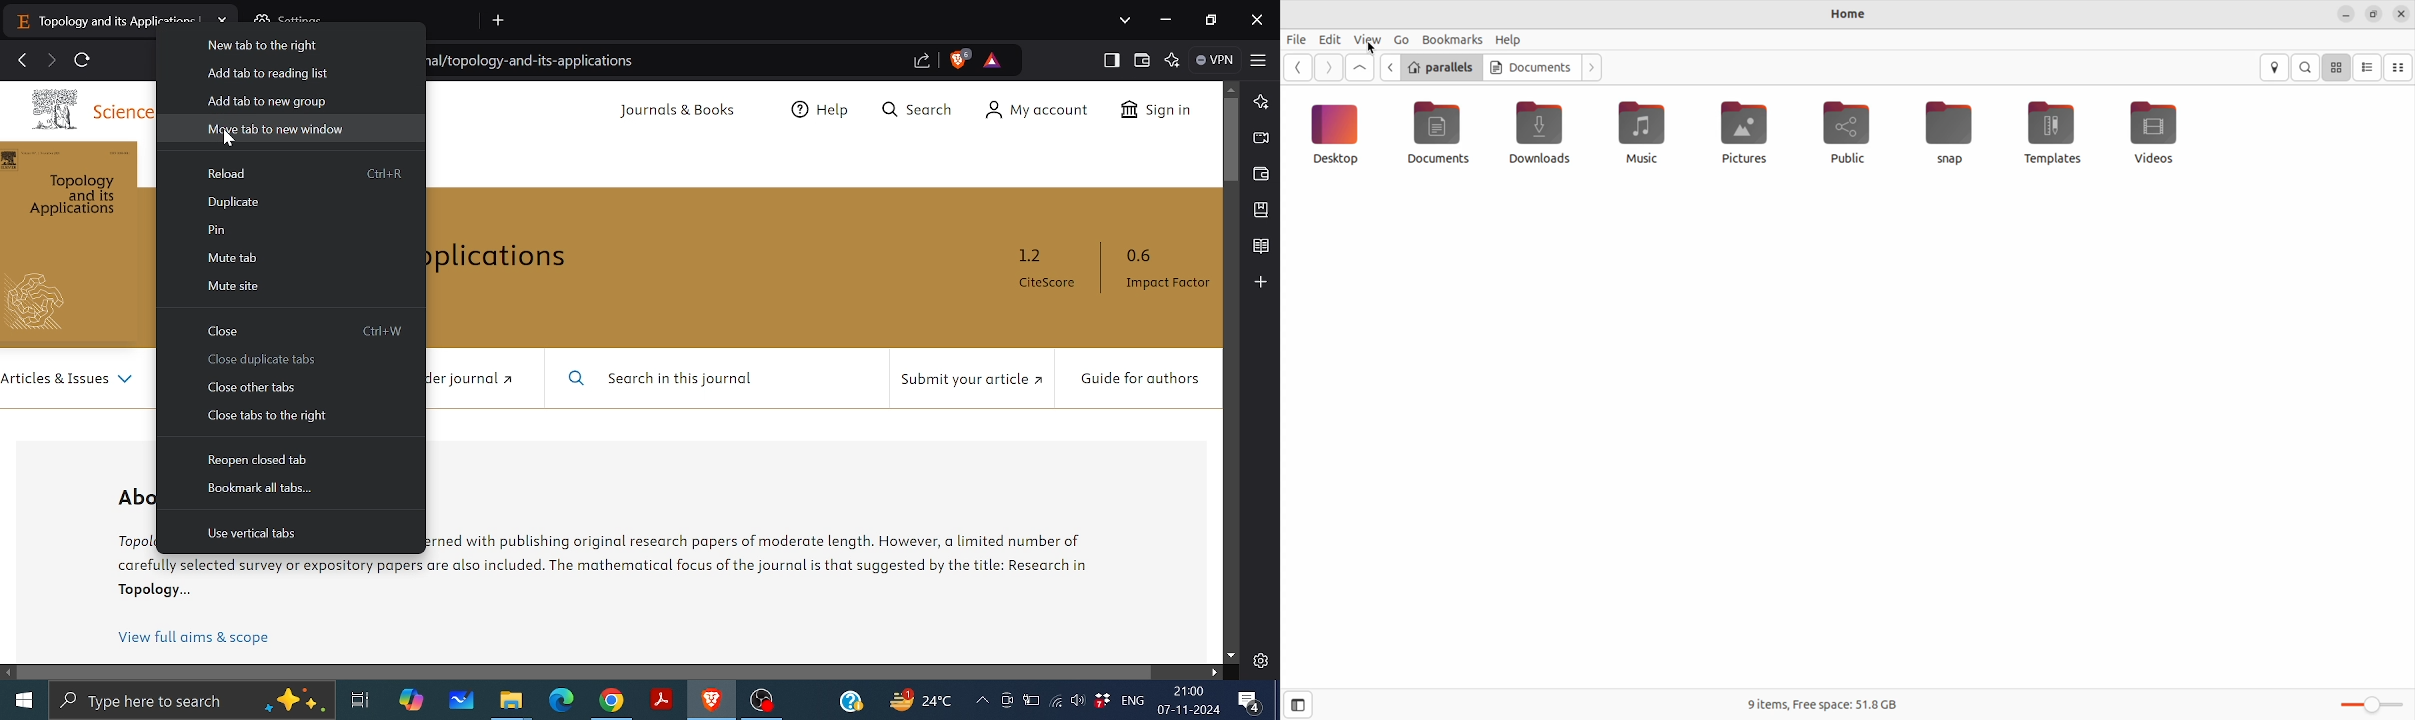 The height and width of the screenshot is (728, 2436). Describe the element at coordinates (386, 172) in the screenshot. I see `Shortcut for reload Ctrl+R` at that location.